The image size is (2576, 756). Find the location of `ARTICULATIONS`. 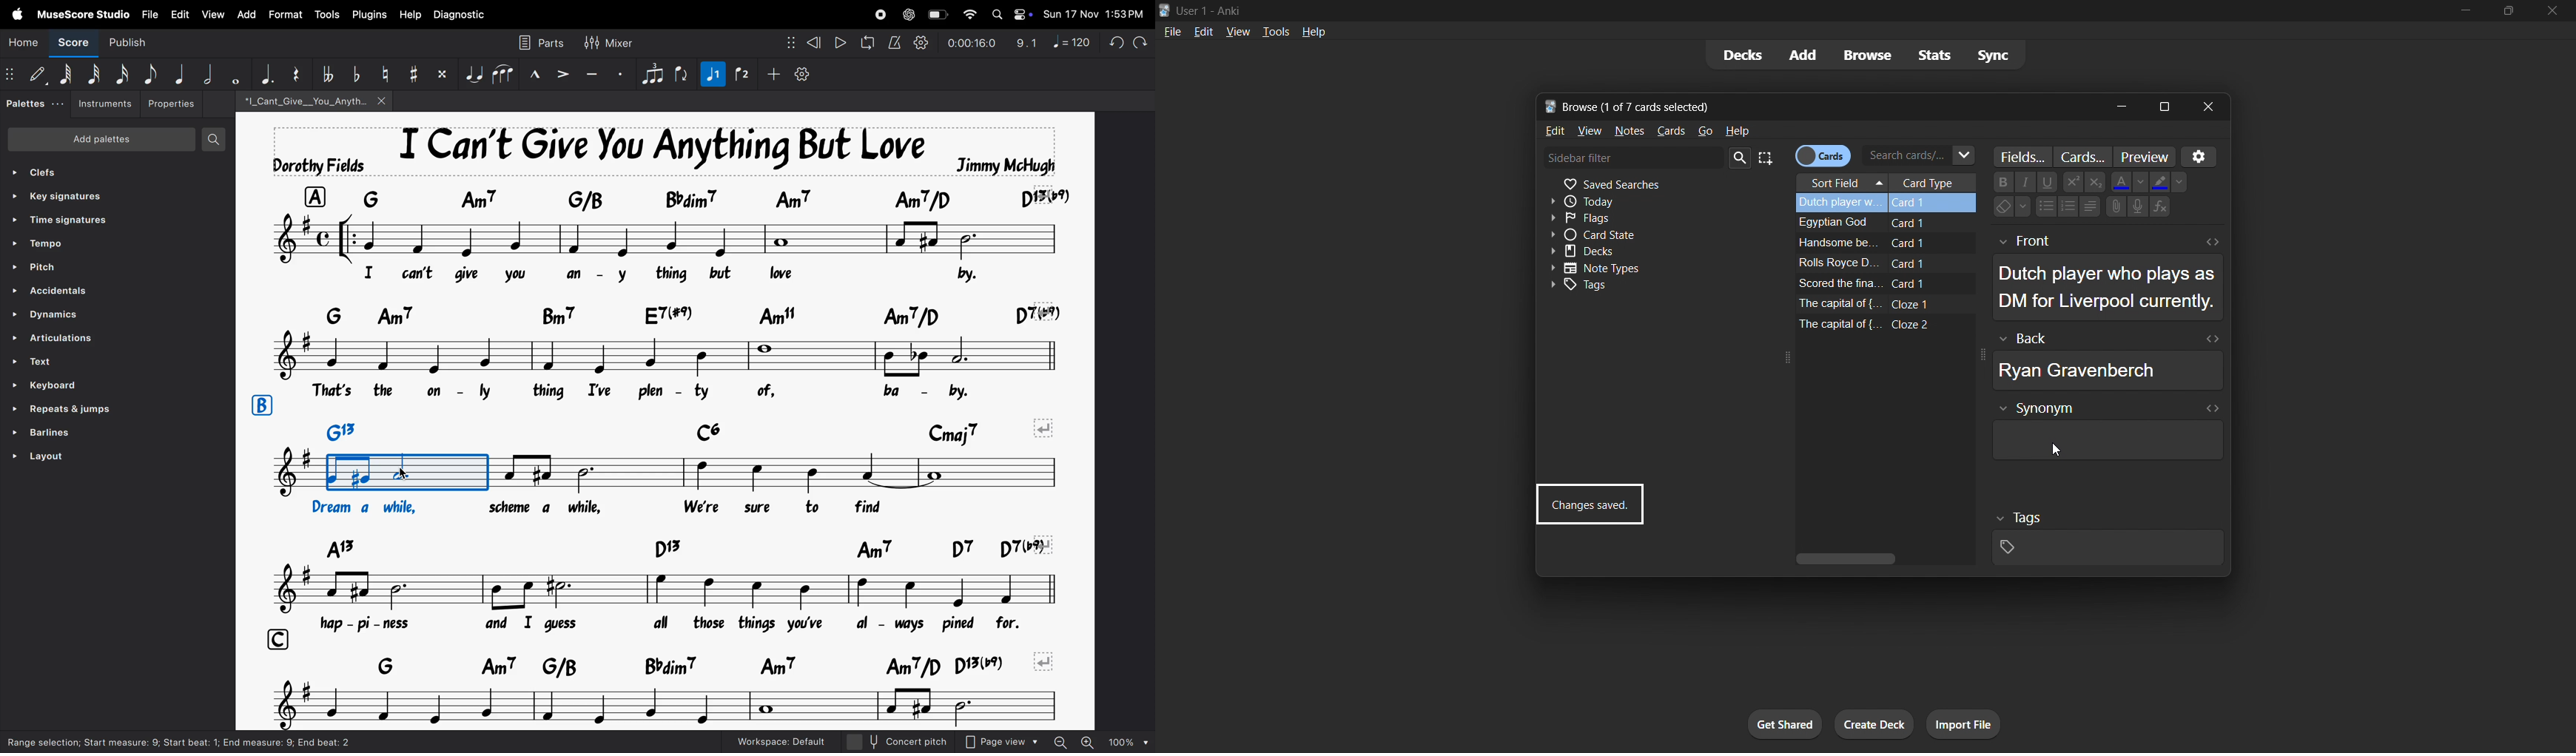

ARTICULATIONS is located at coordinates (55, 338).